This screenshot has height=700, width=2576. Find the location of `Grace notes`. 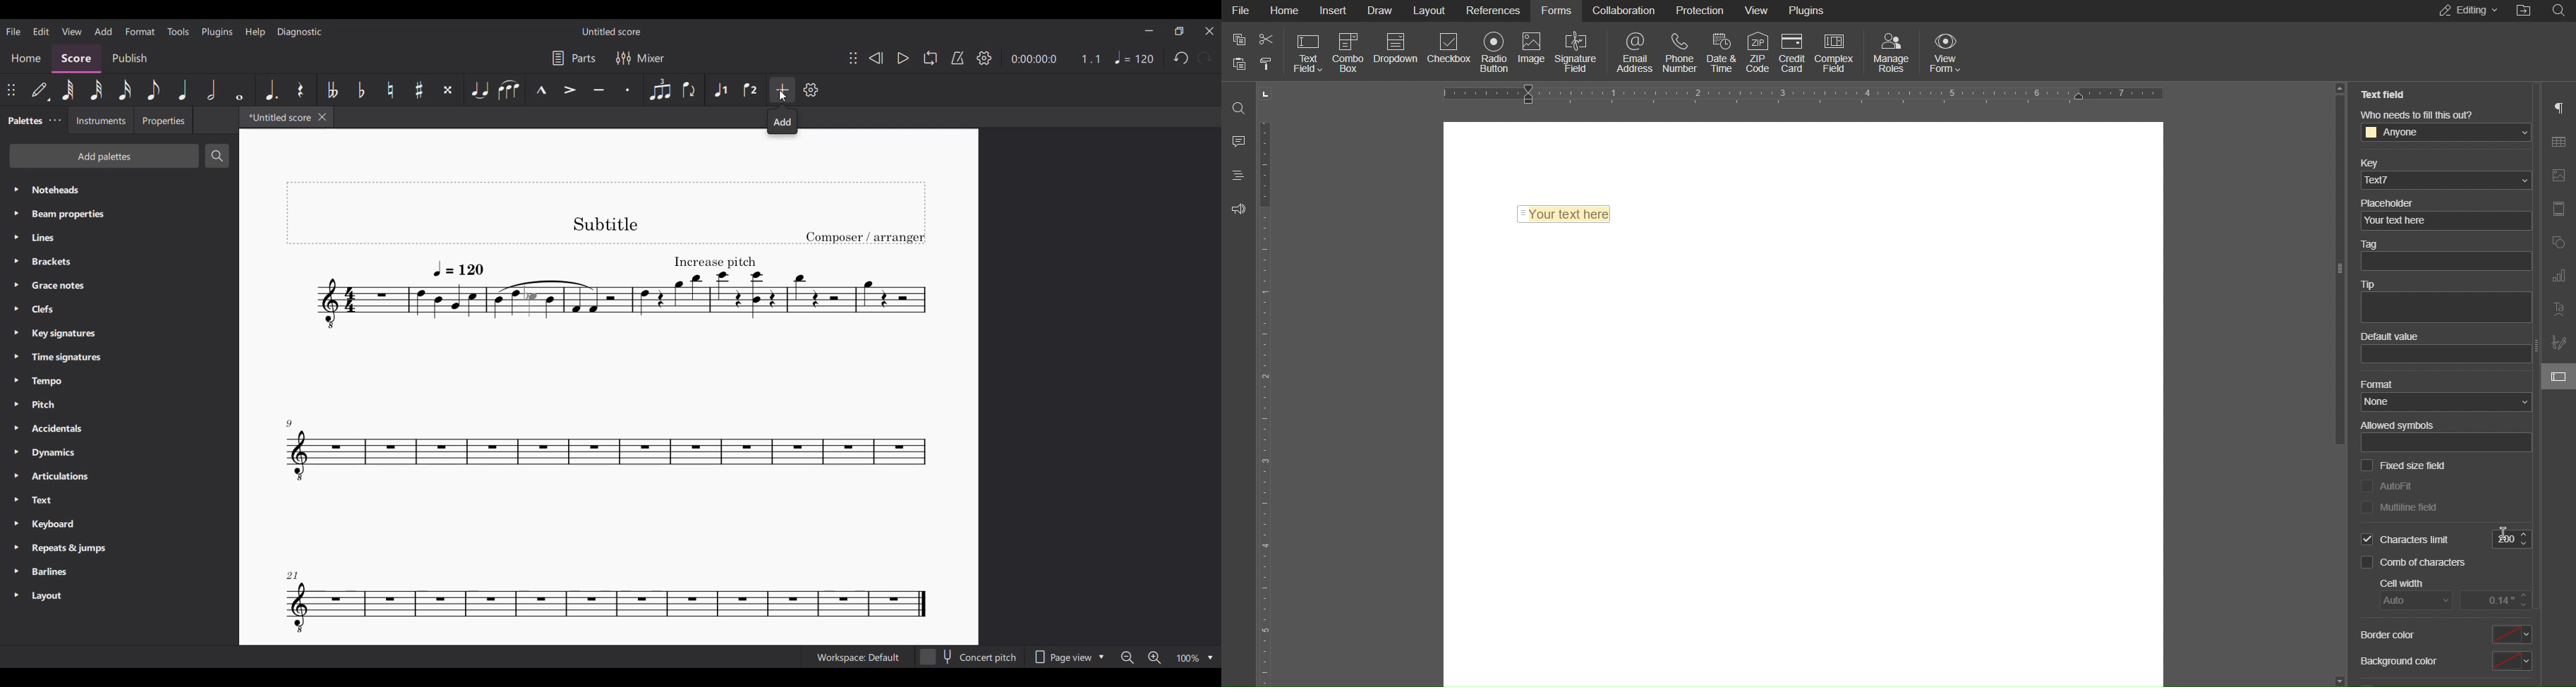

Grace notes is located at coordinates (119, 286).